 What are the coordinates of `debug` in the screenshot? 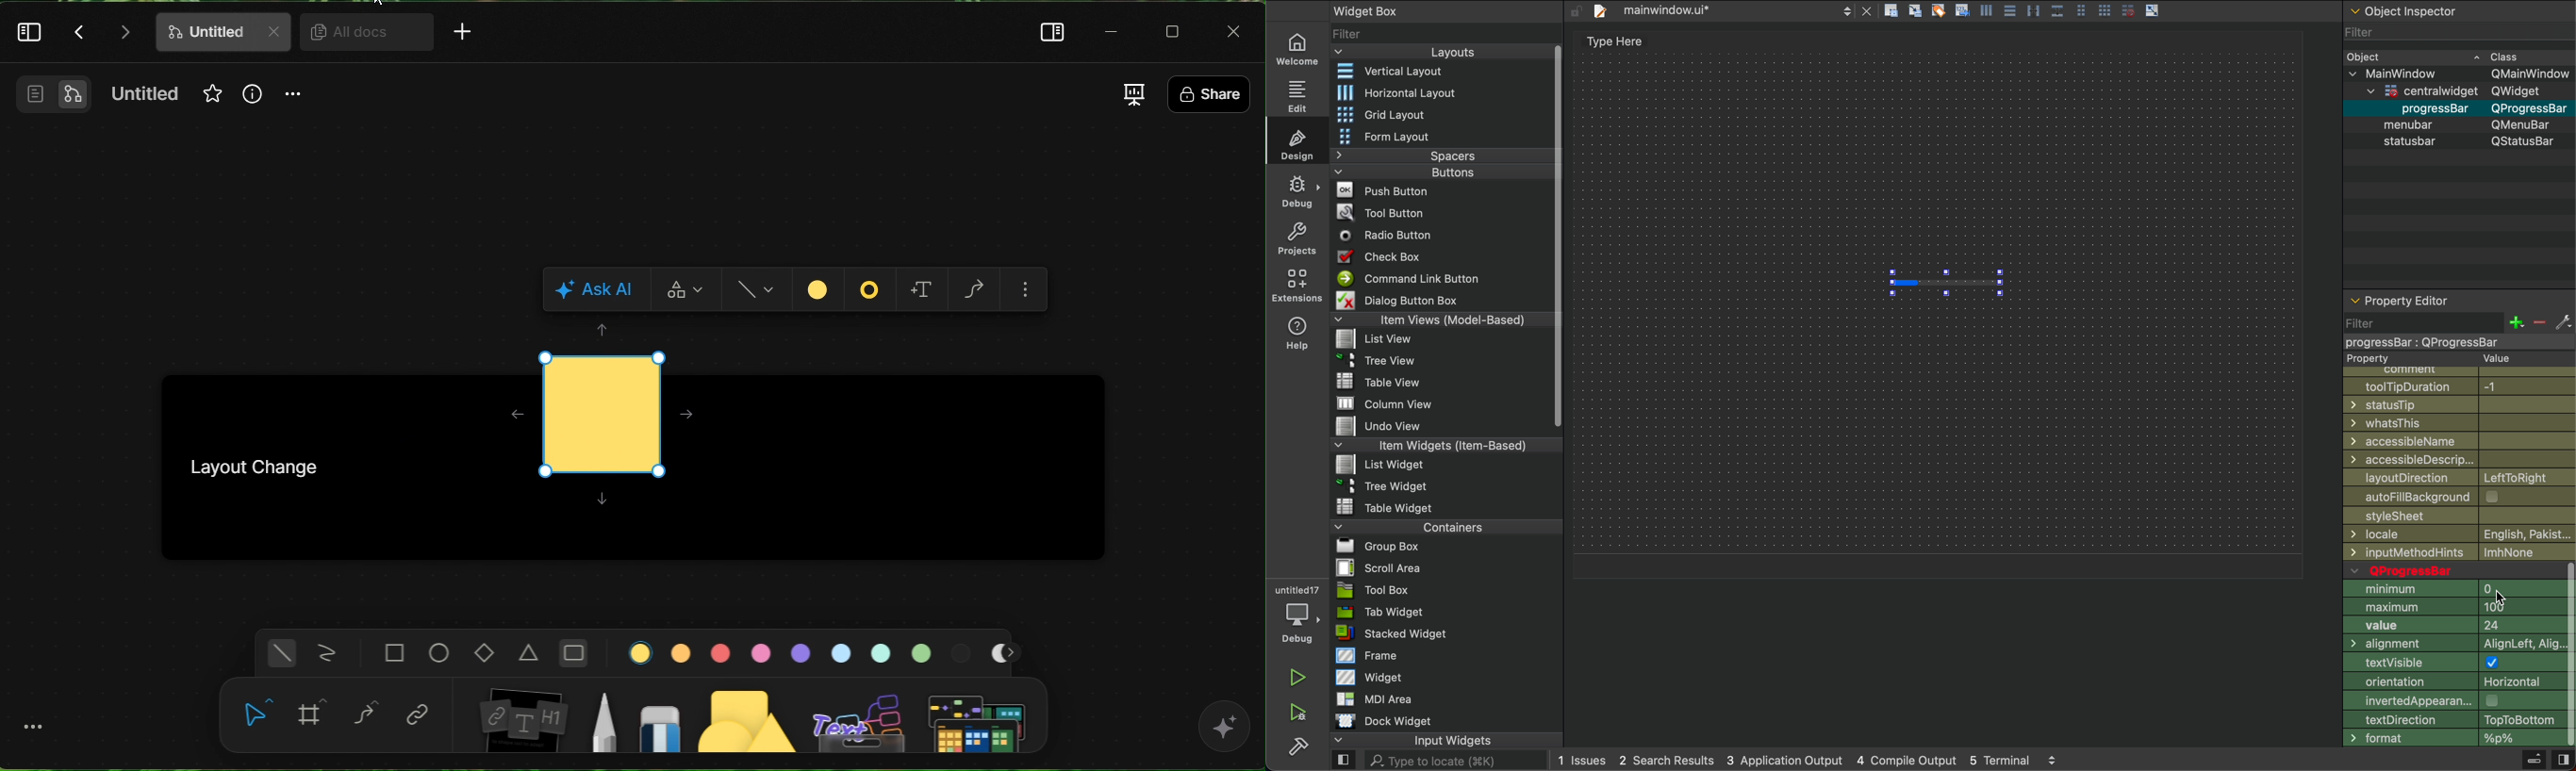 It's located at (1298, 192).